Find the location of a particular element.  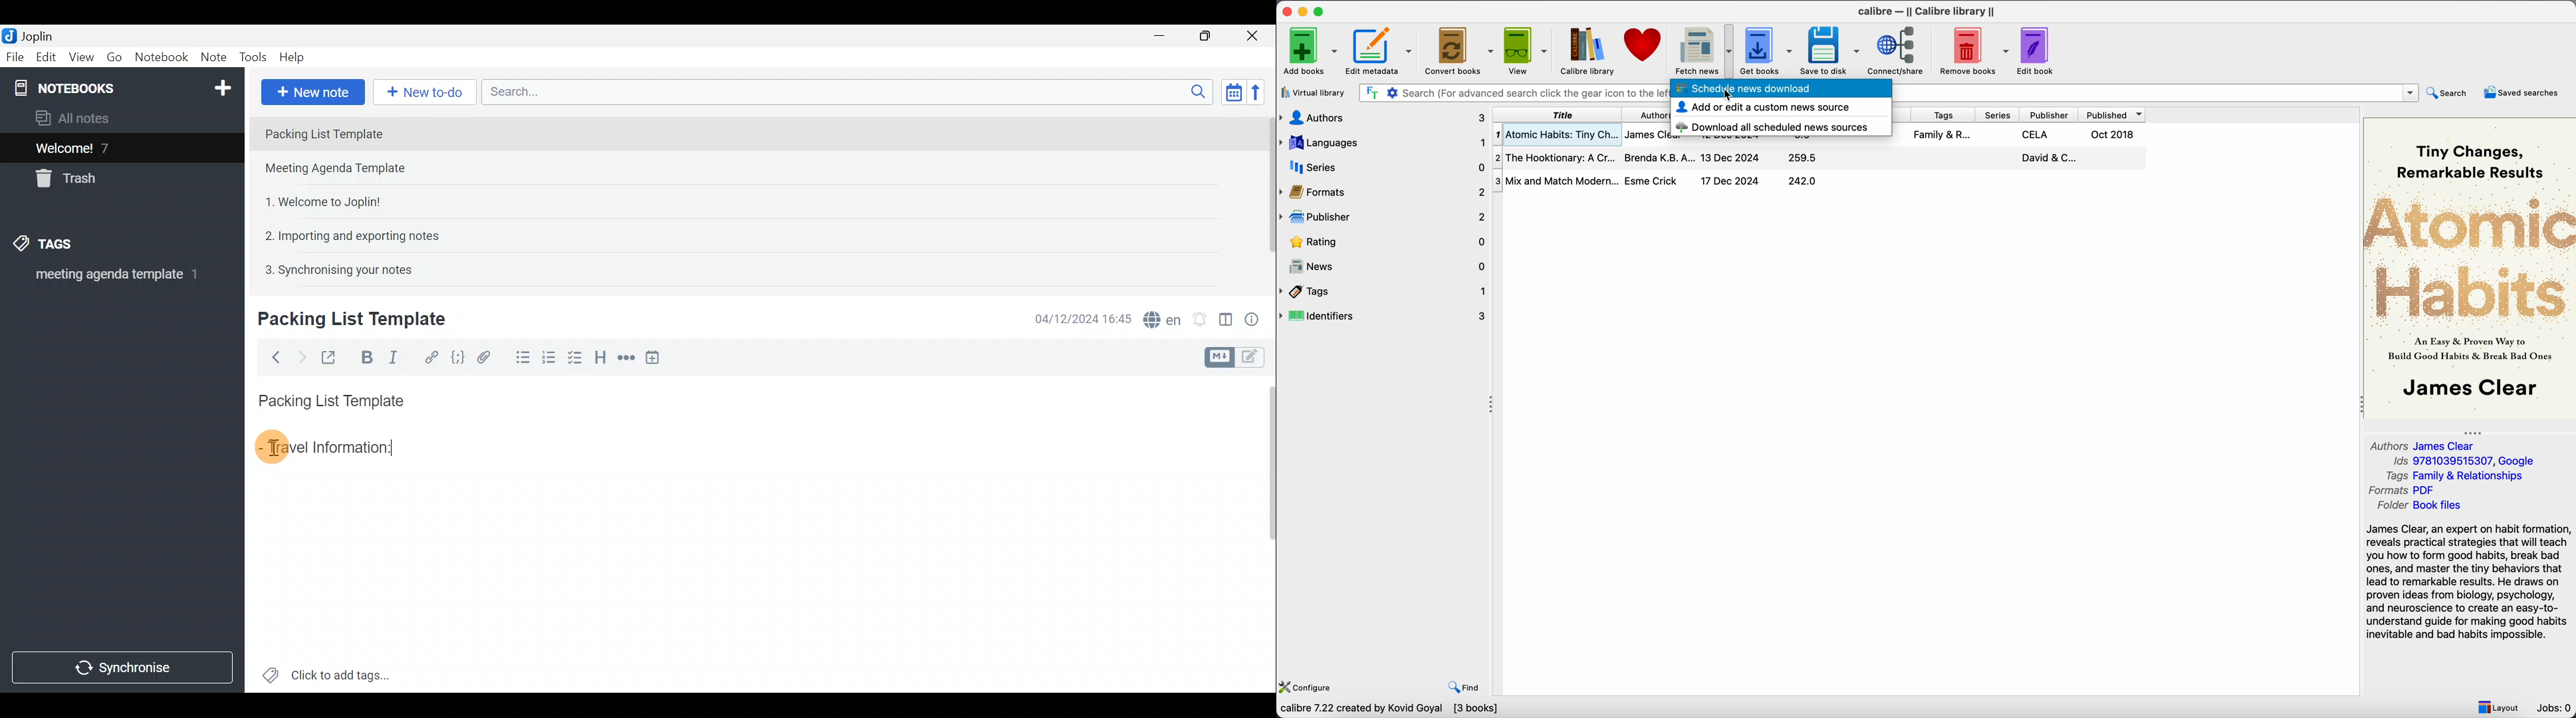

series is located at coordinates (2000, 115).